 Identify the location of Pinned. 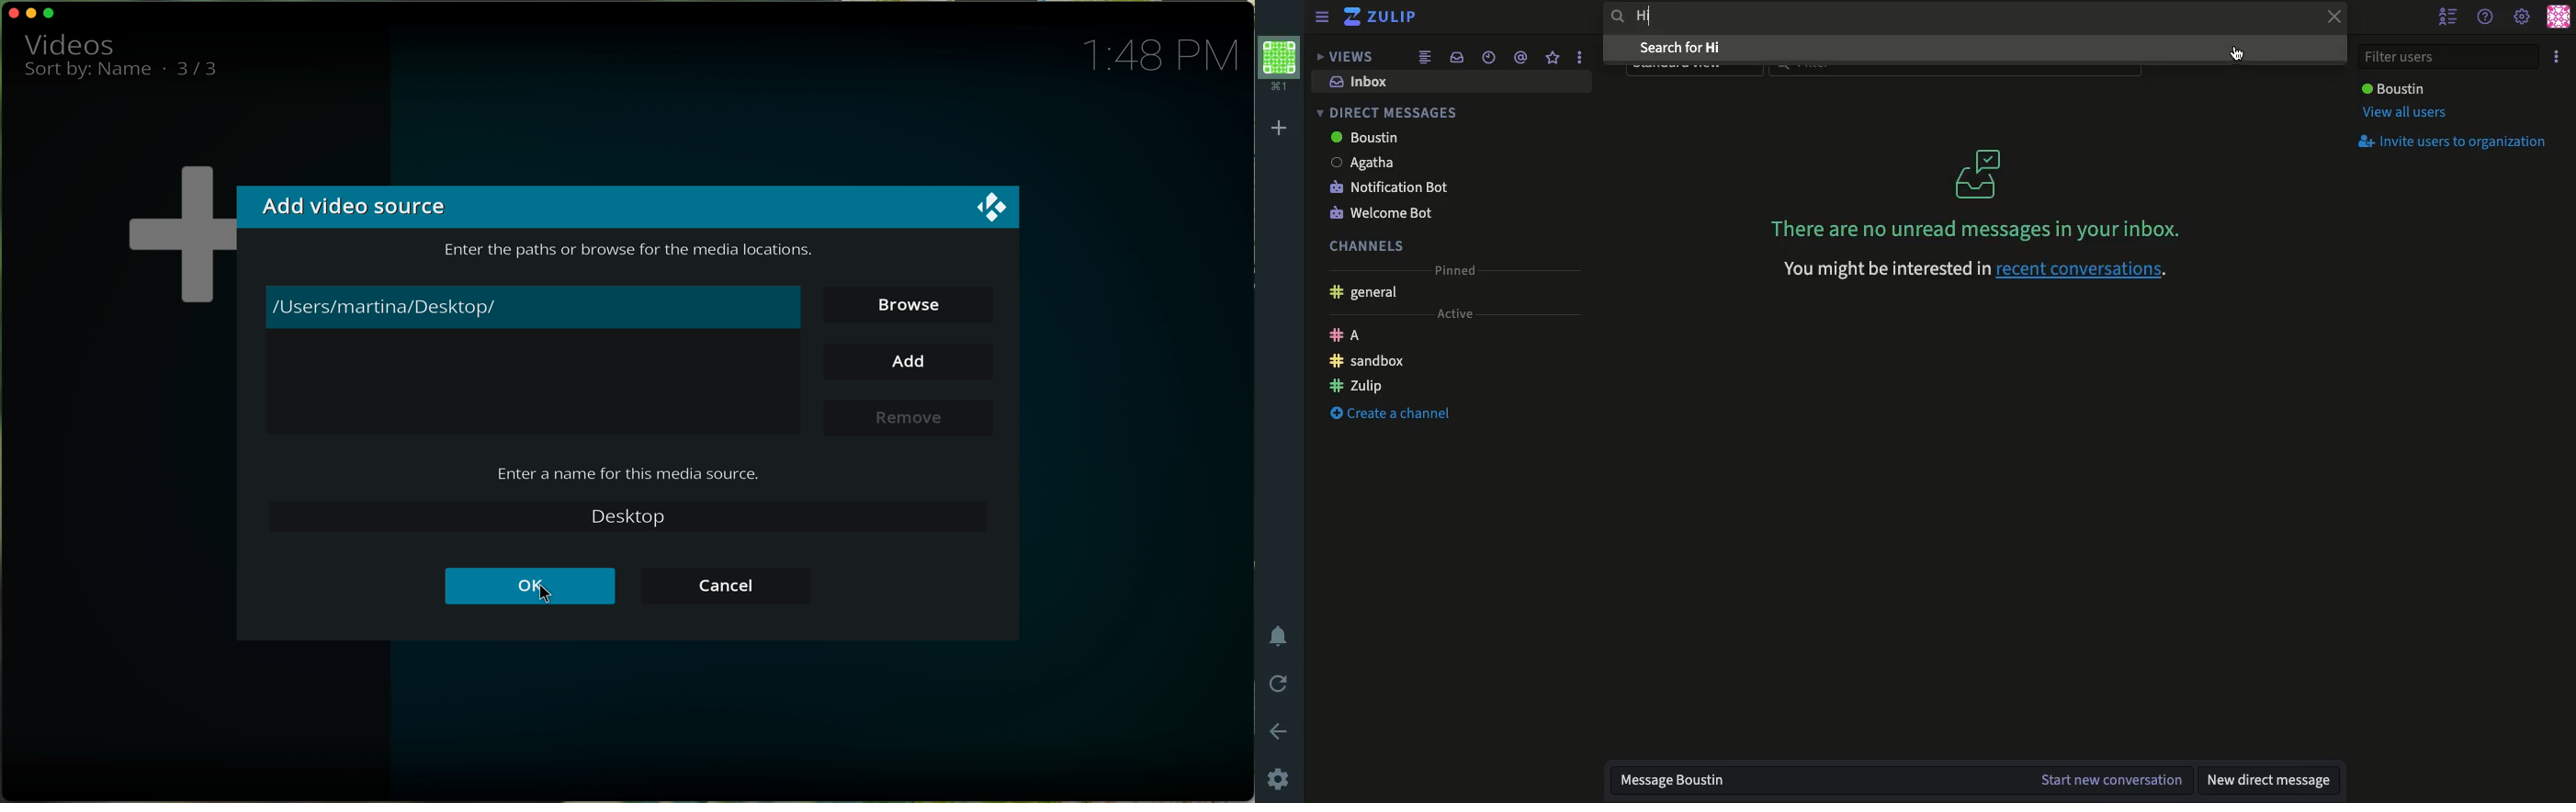
(1455, 270).